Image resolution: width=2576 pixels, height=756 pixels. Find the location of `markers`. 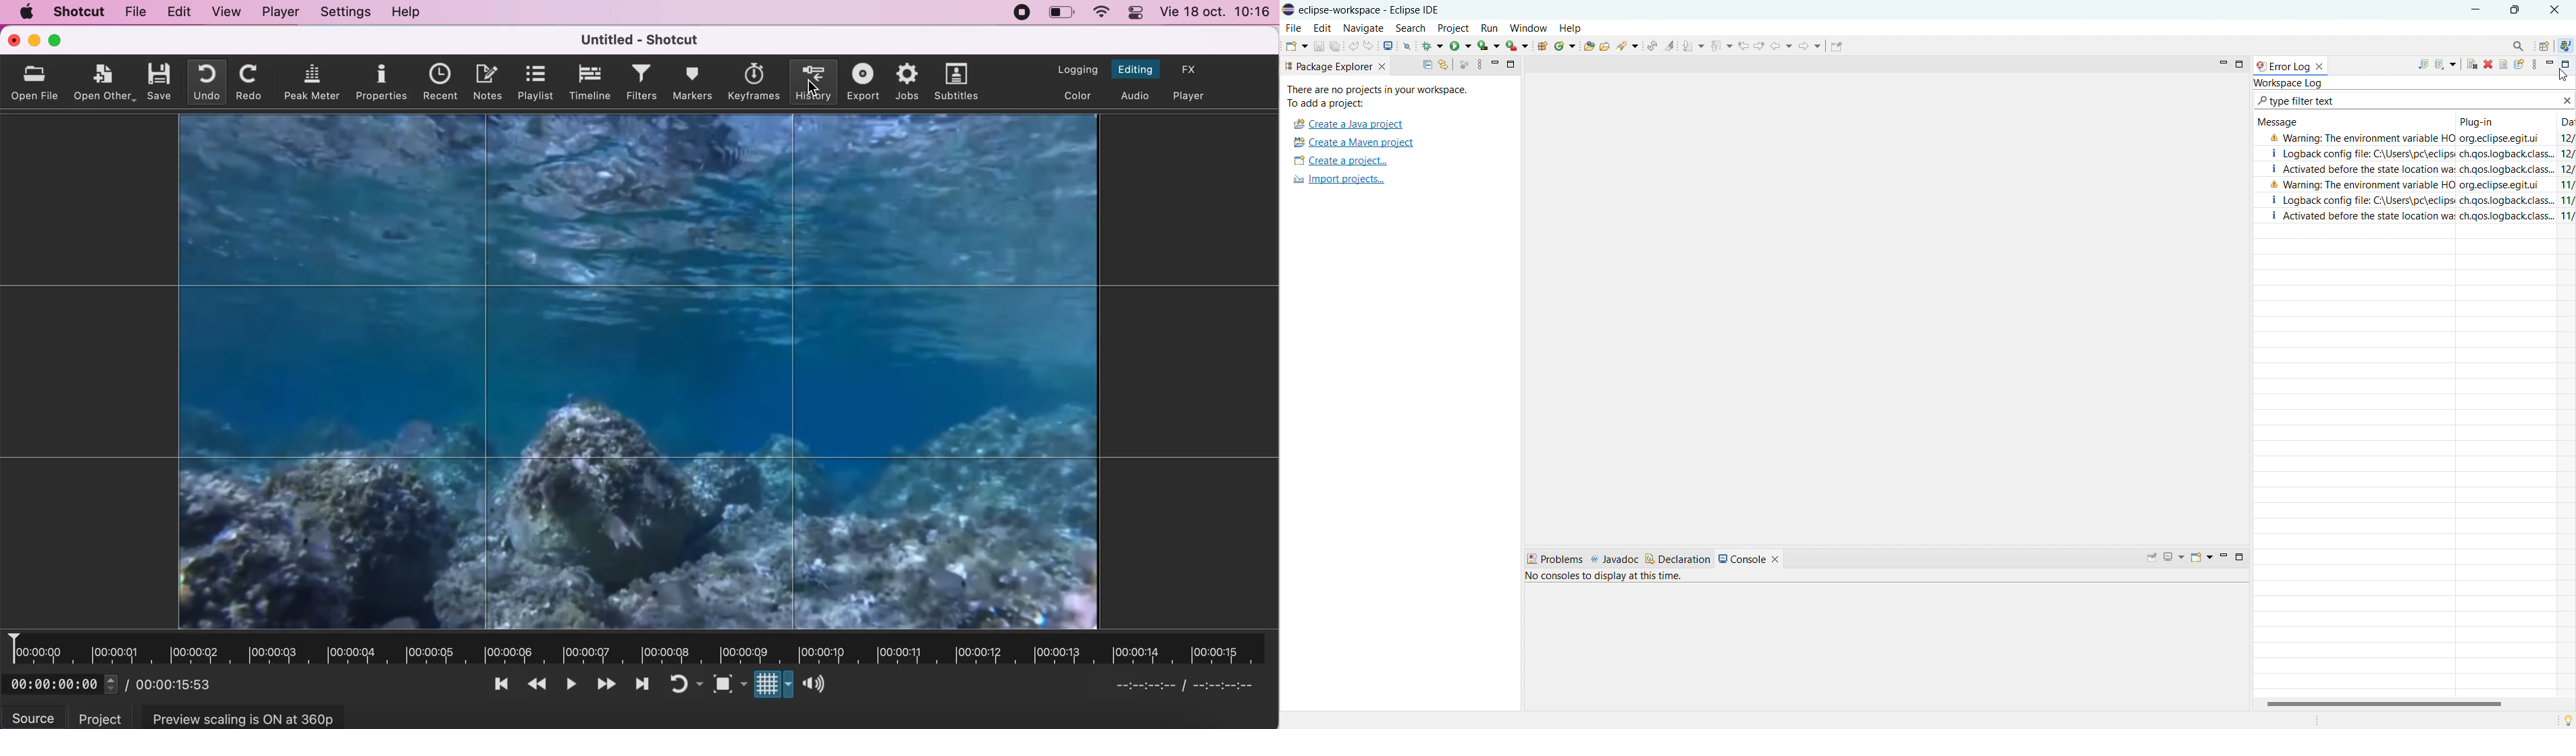

markers is located at coordinates (692, 82).